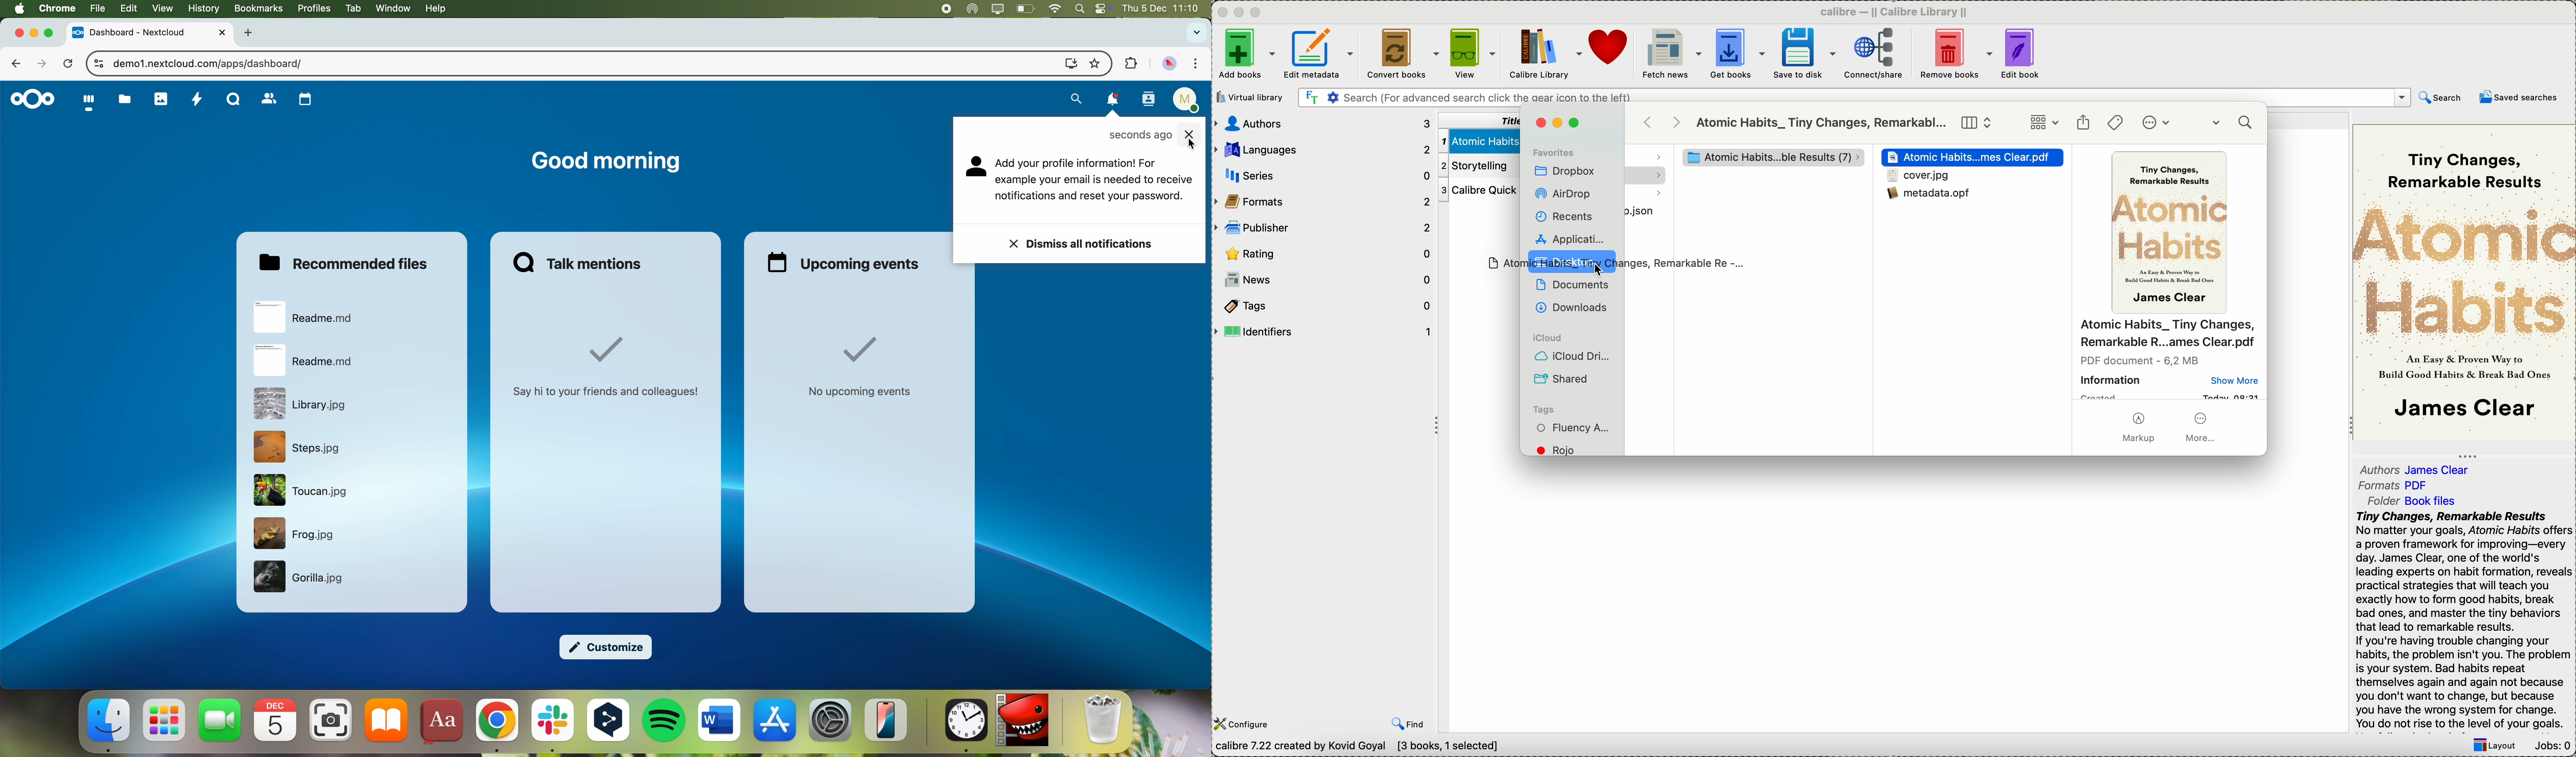 The image size is (2576, 784). Describe the element at coordinates (301, 491) in the screenshot. I see `file` at that location.